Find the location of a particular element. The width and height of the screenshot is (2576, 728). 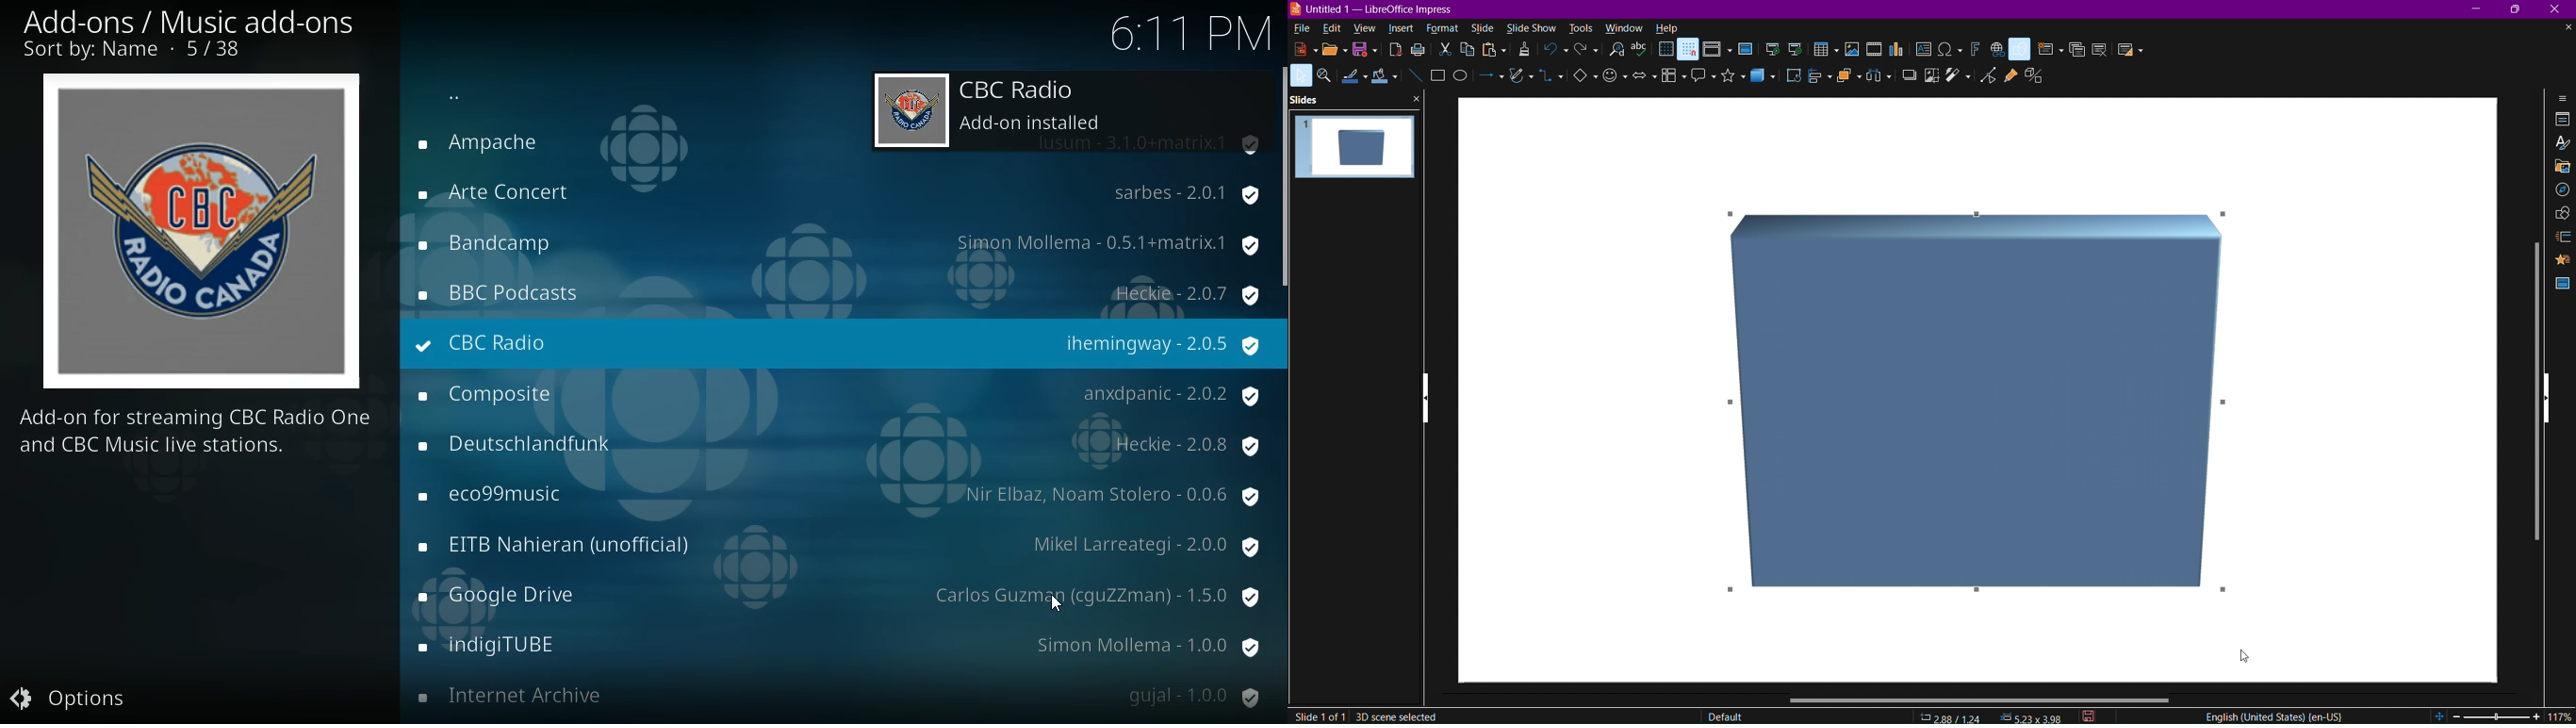

Slides is located at coordinates (1305, 100).